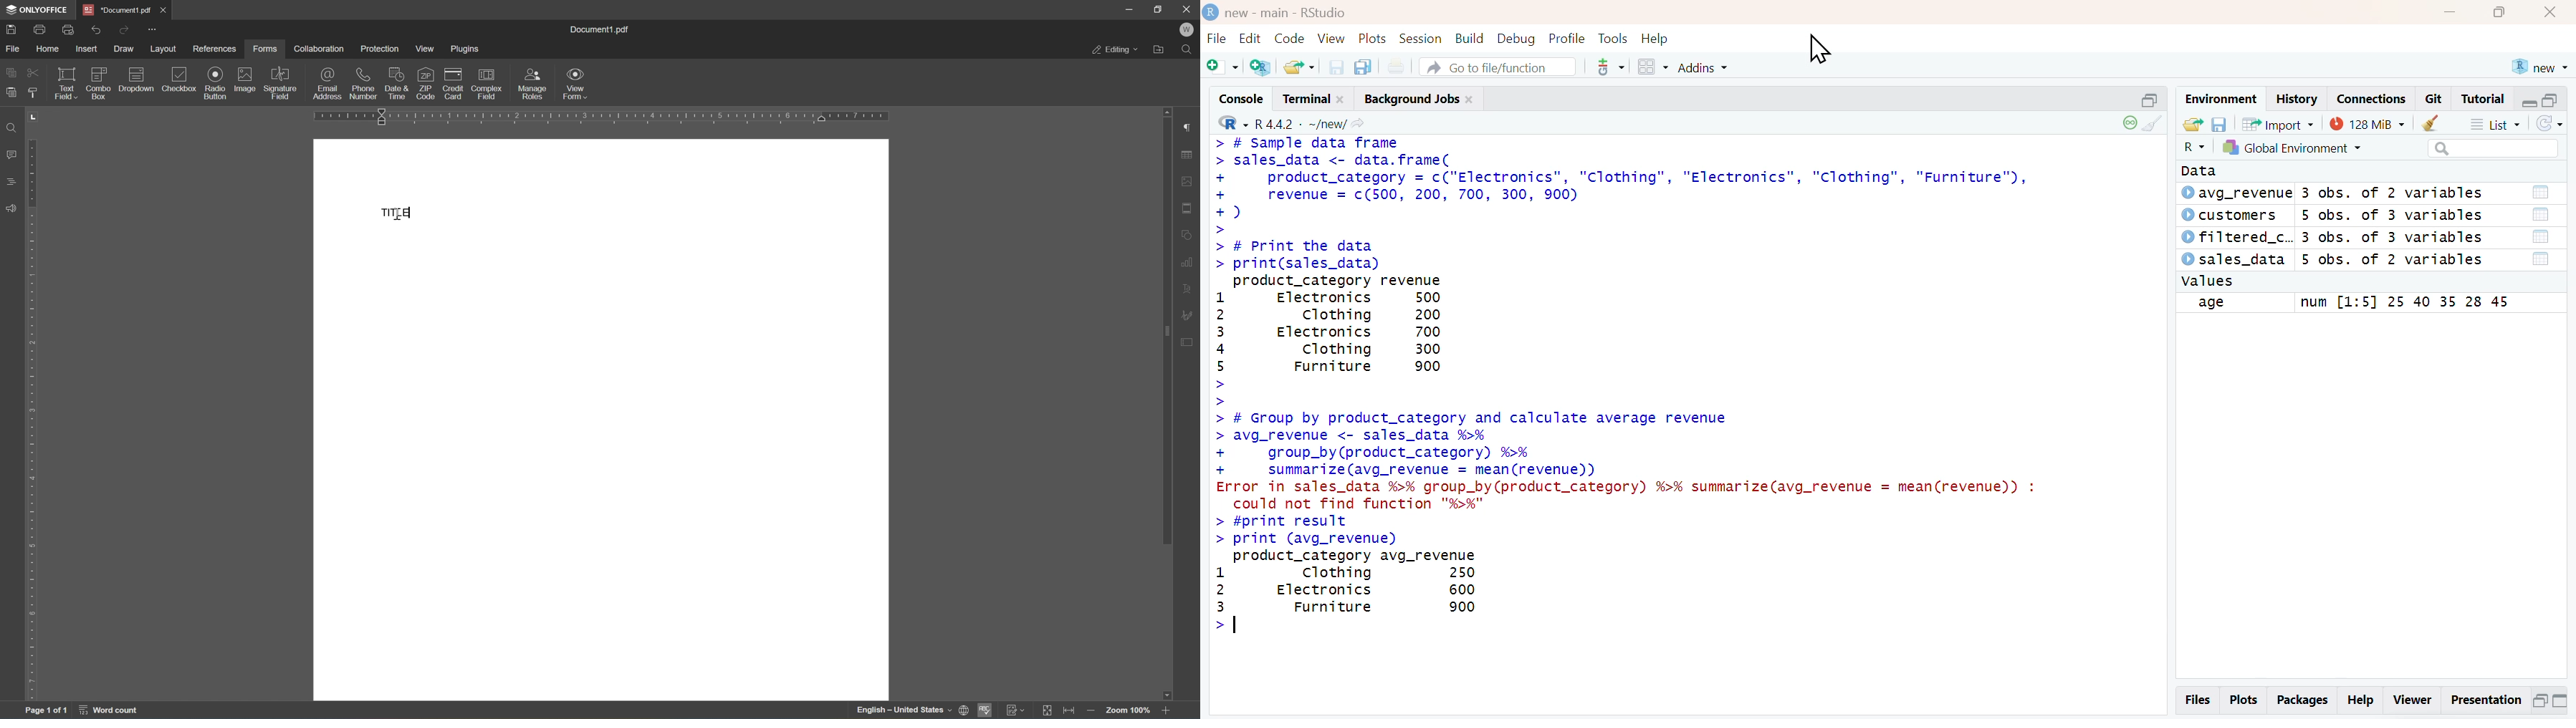  Describe the element at coordinates (1606, 67) in the screenshot. I see `git commit` at that location.